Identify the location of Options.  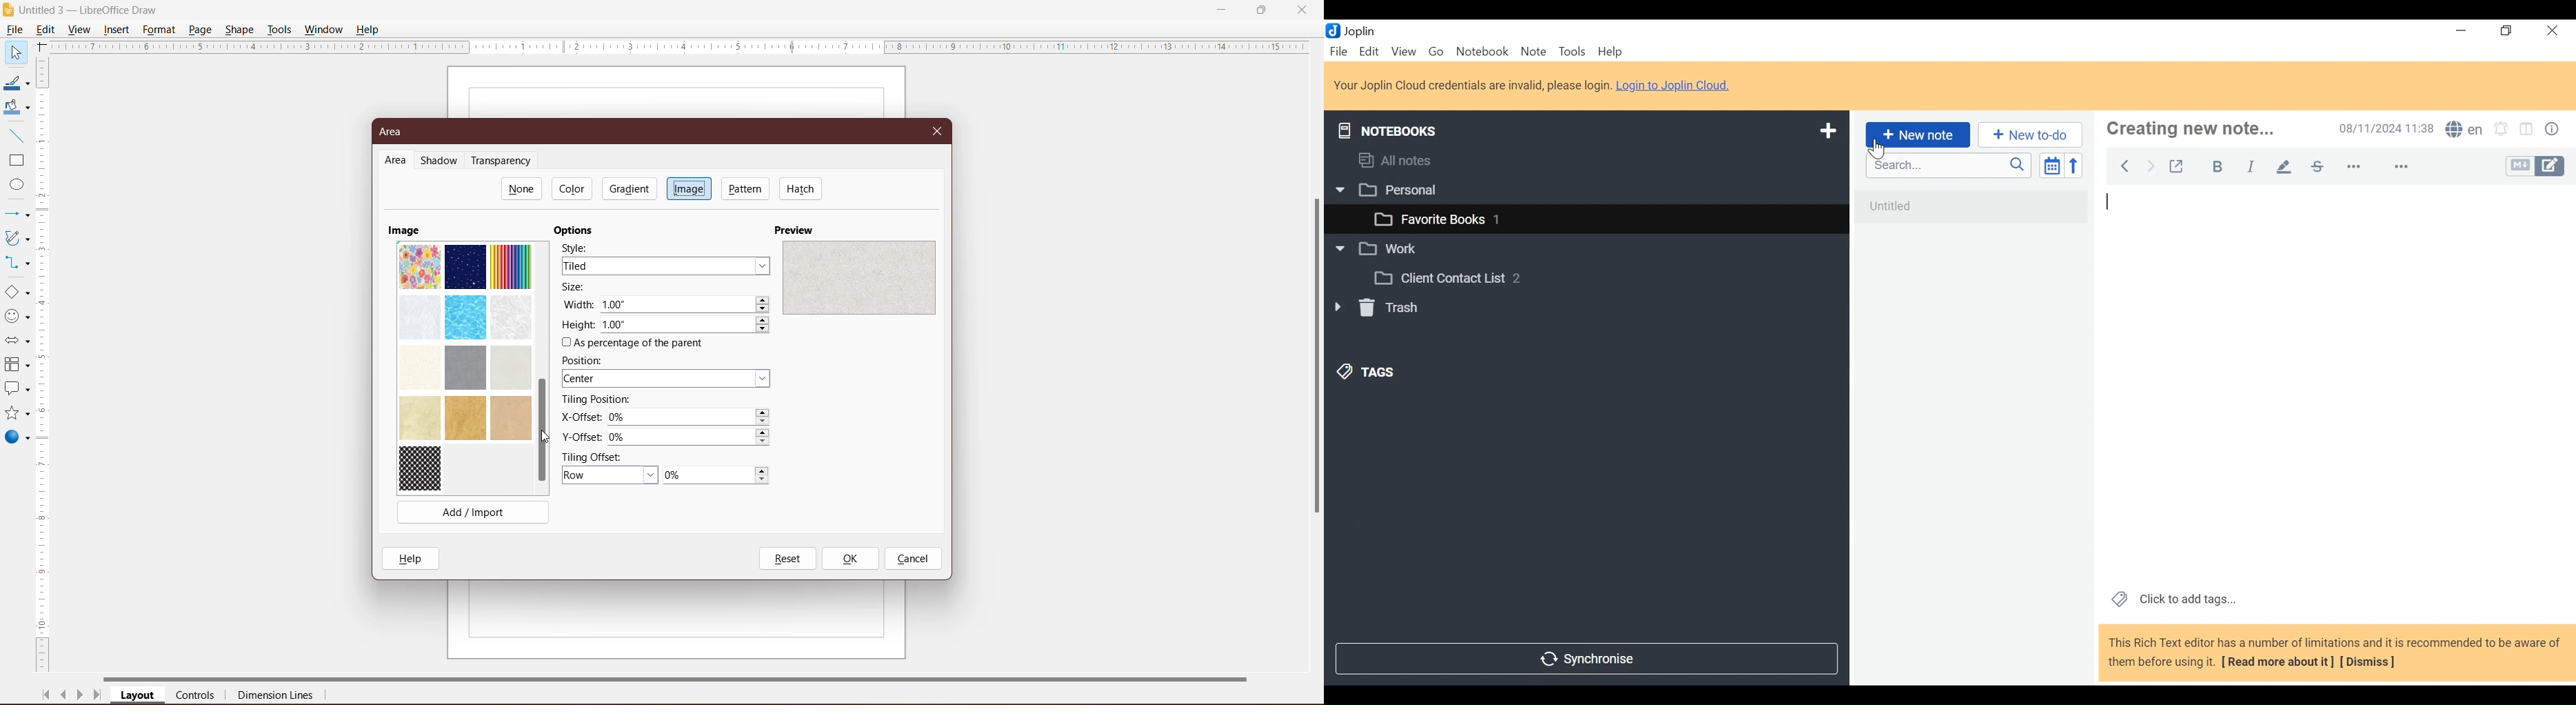
(577, 230).